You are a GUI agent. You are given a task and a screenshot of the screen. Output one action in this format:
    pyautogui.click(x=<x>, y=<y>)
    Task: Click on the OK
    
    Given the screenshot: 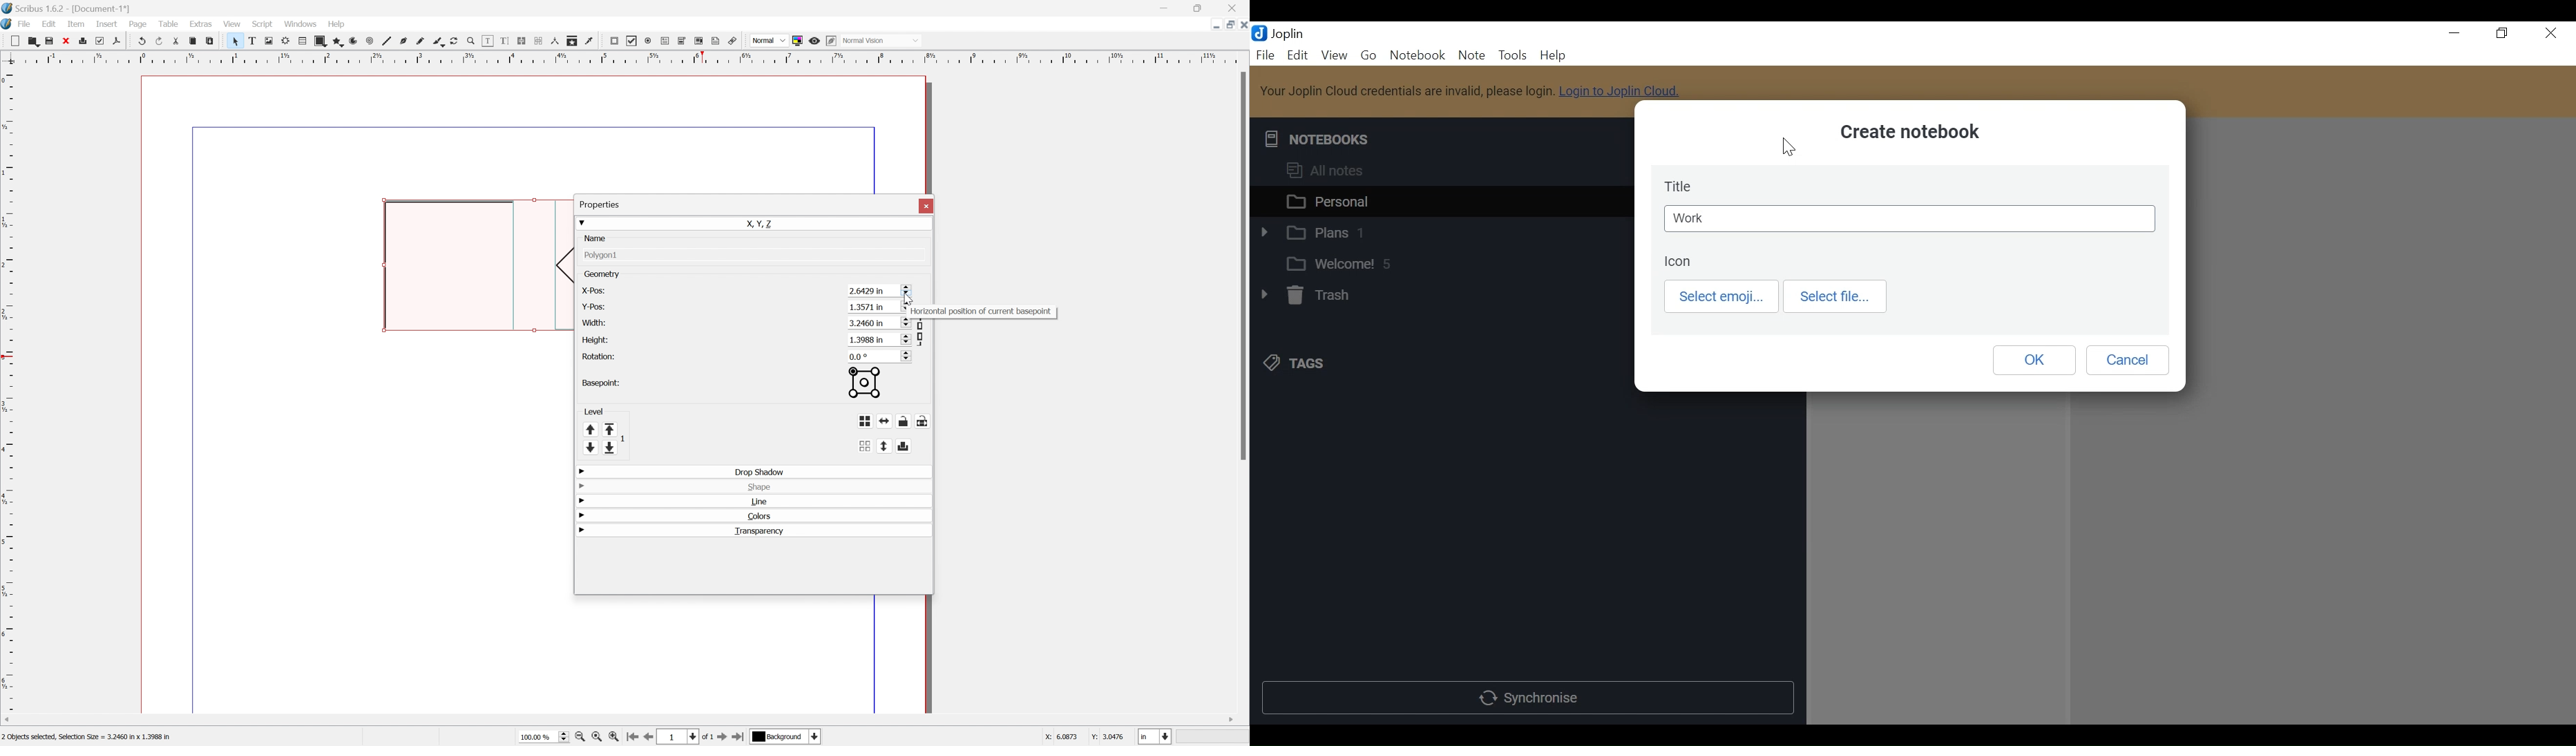 What is the action you would take?
    pyautogui.click(x=2032, y=359)
    